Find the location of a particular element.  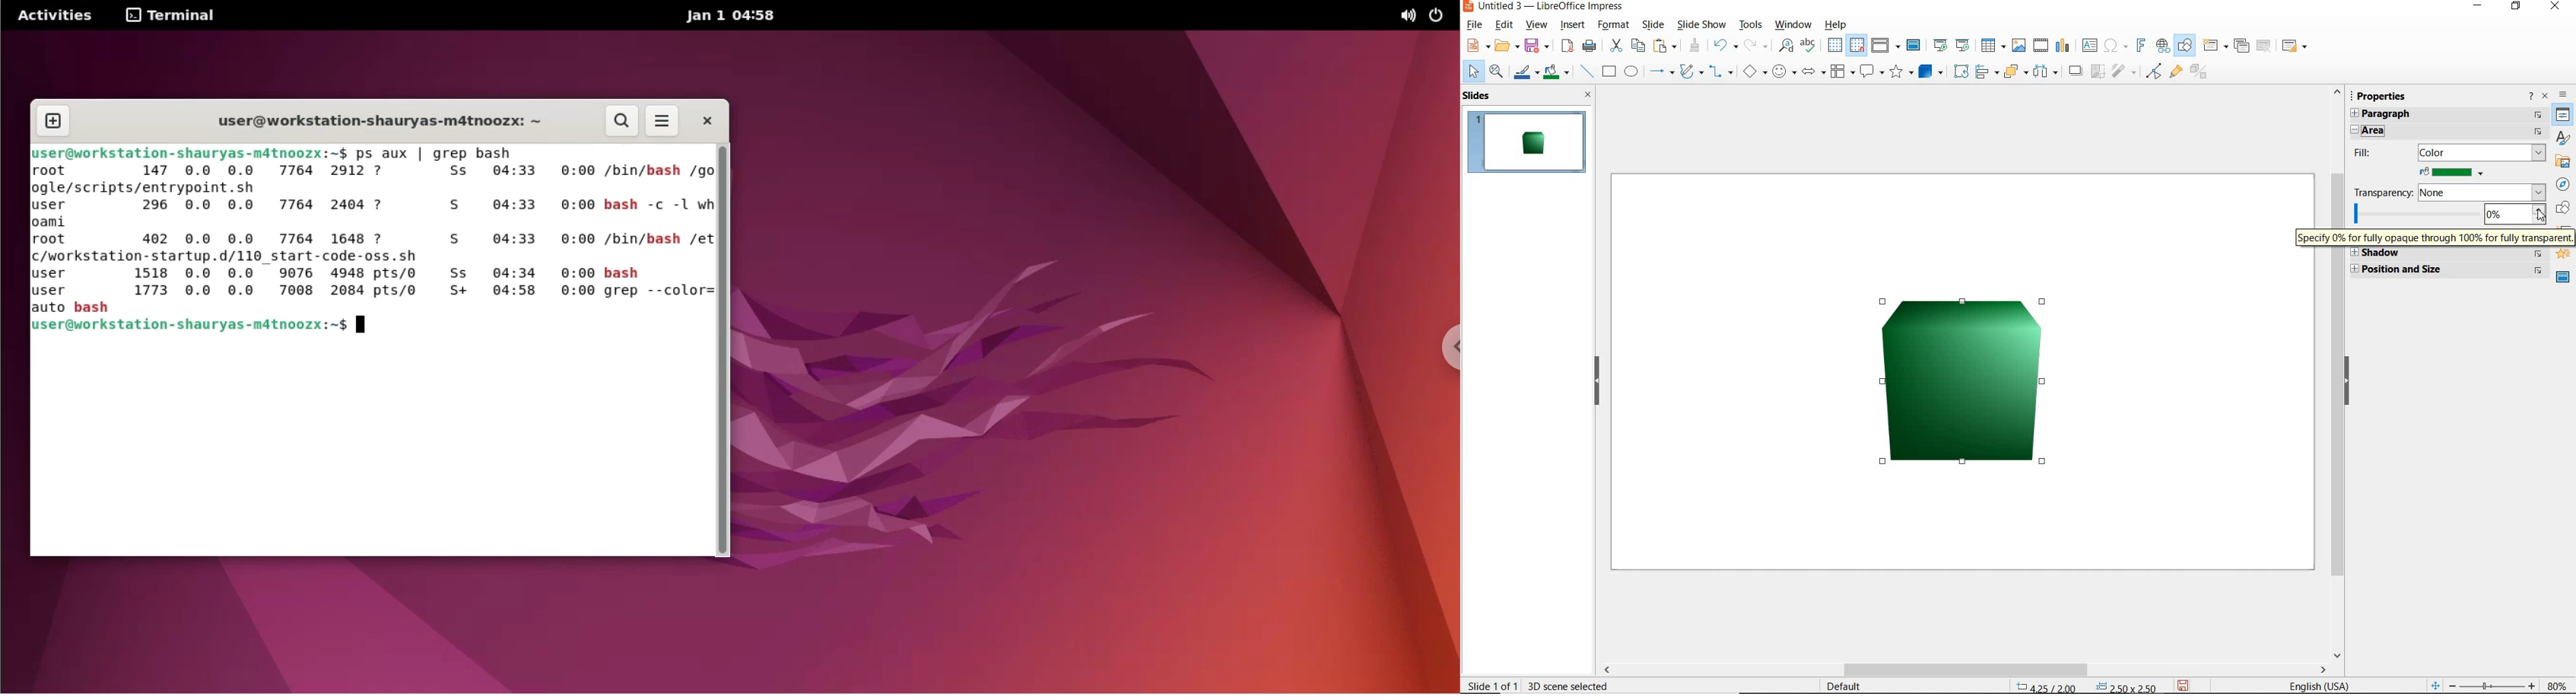

insert chart is located at coordinates (2062, 46).